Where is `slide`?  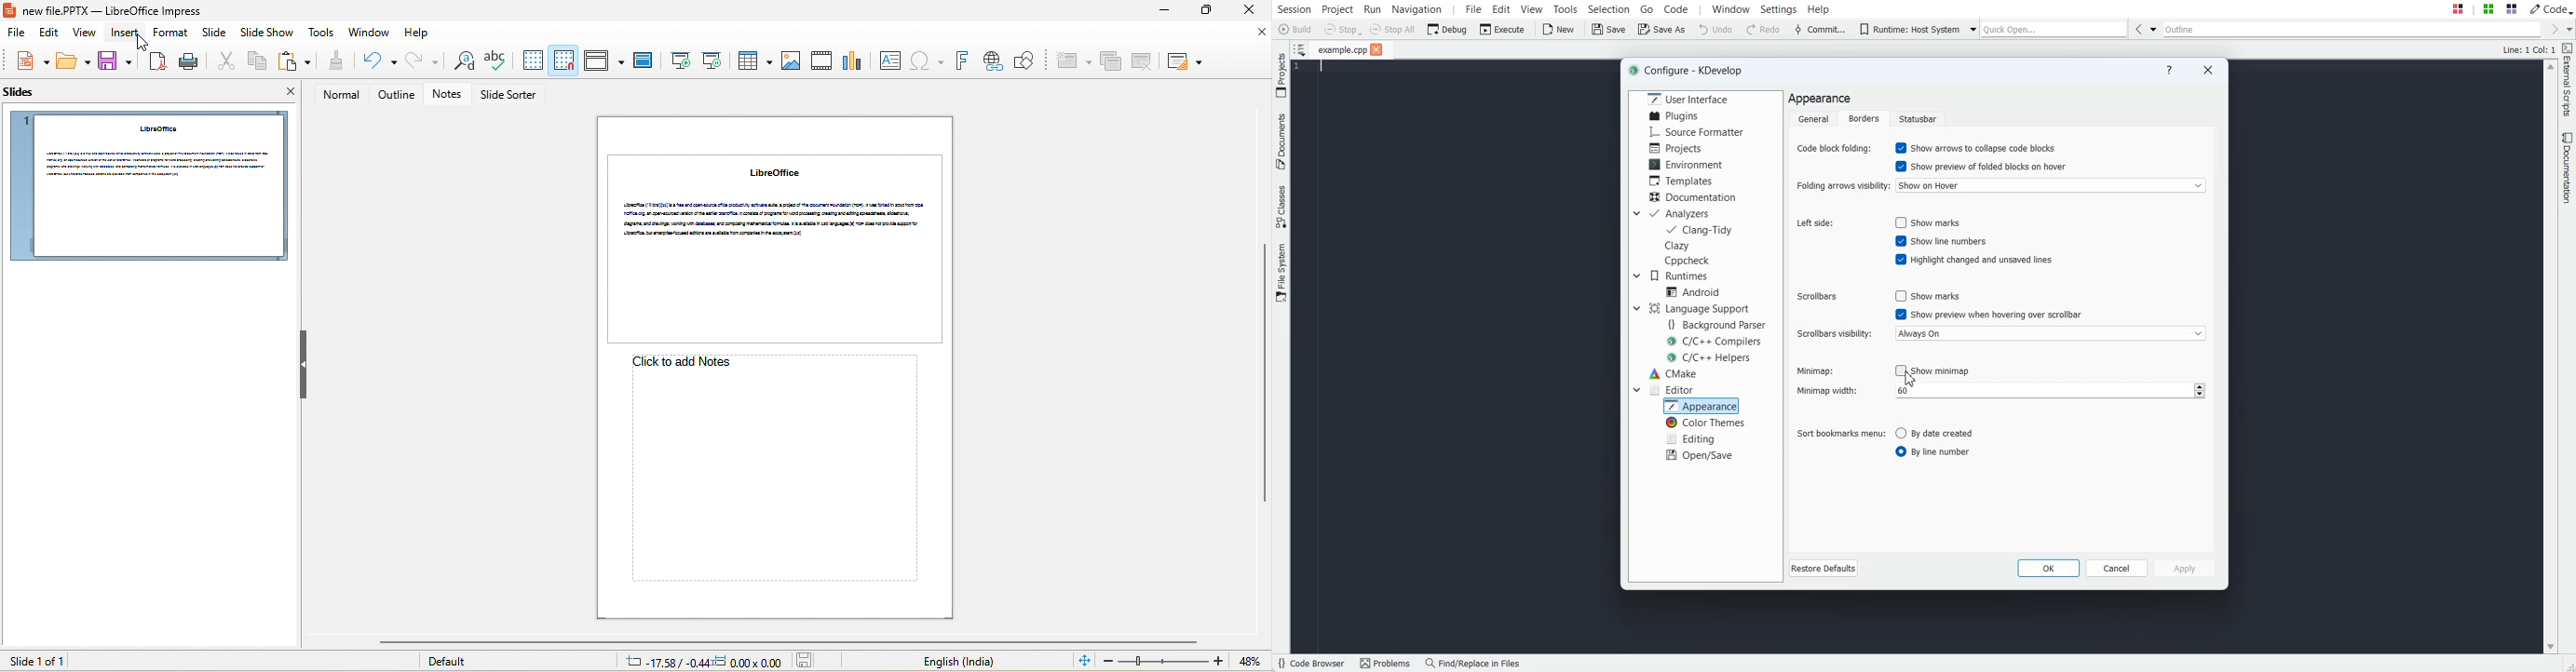
slide is located at coordinates (213, 35).